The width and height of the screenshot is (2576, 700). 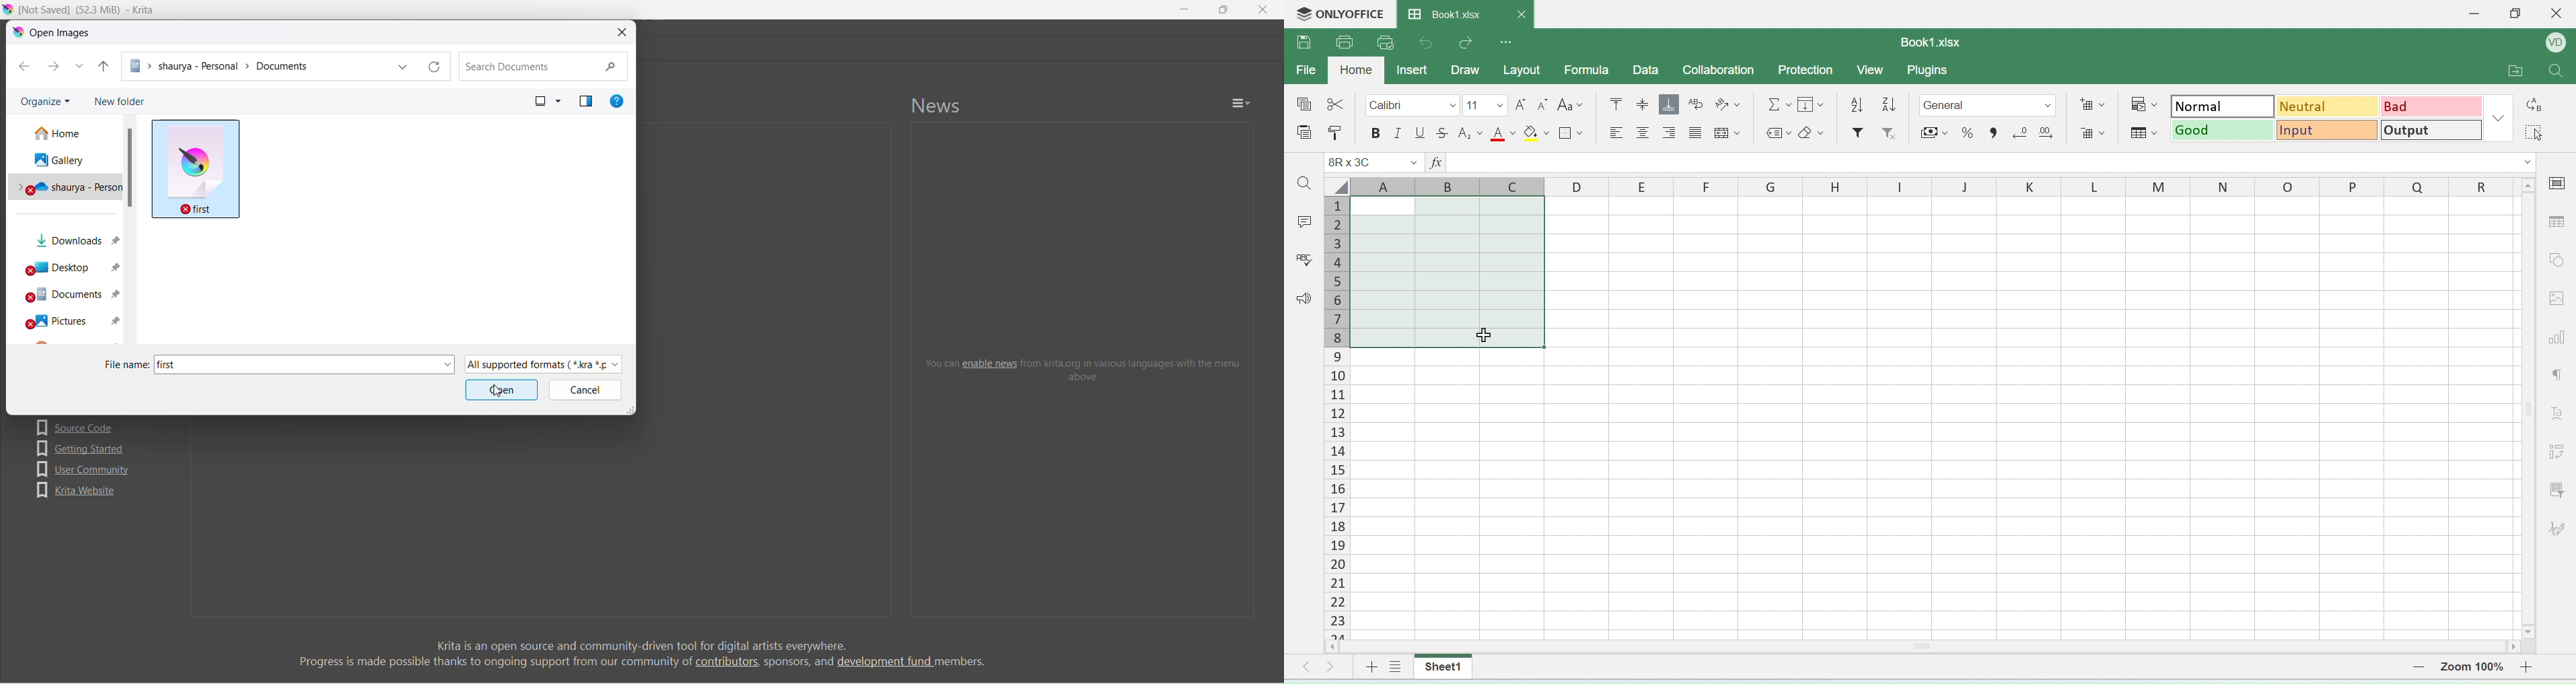 I want to click on inser, so click(x=1413, y=69).